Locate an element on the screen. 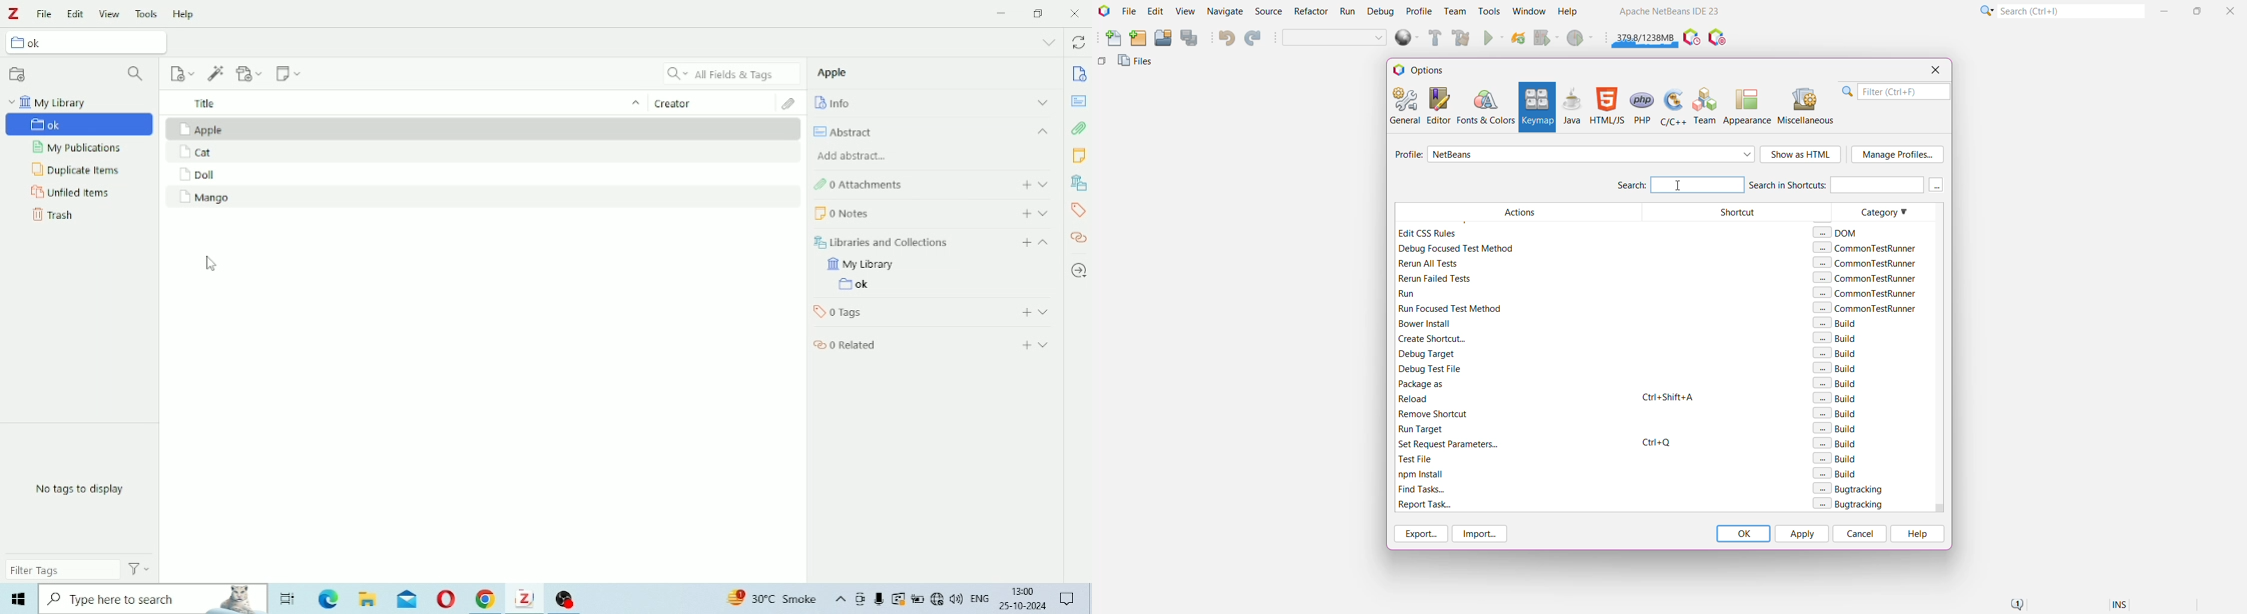 This screenshot has width=2268, height=616. Notes is located at coordinates (840, 214).